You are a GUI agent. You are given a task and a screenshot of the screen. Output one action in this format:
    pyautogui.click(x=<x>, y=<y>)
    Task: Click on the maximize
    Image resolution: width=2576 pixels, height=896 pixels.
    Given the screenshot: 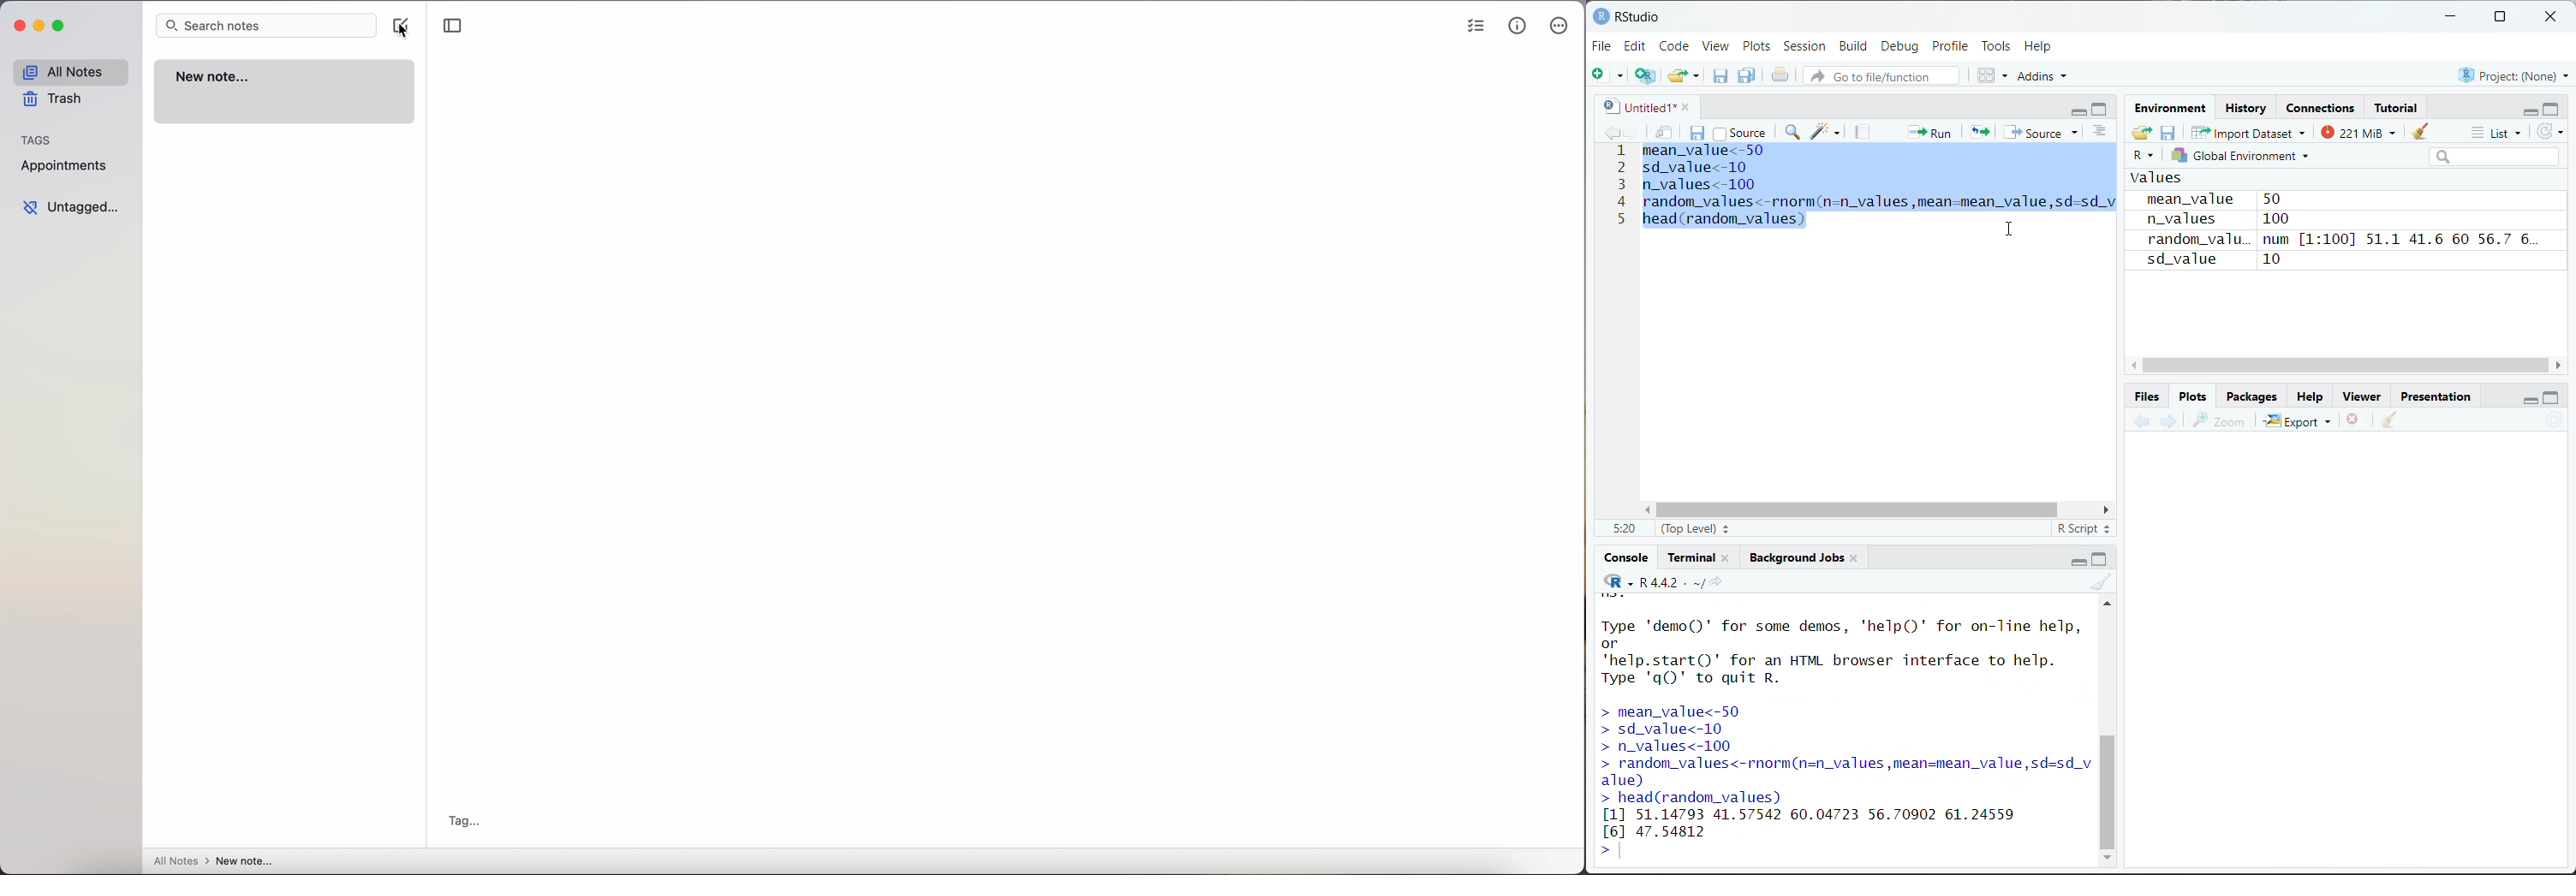 What is the action you would take?
    pyautogui.click(x=2499, y=17)
    